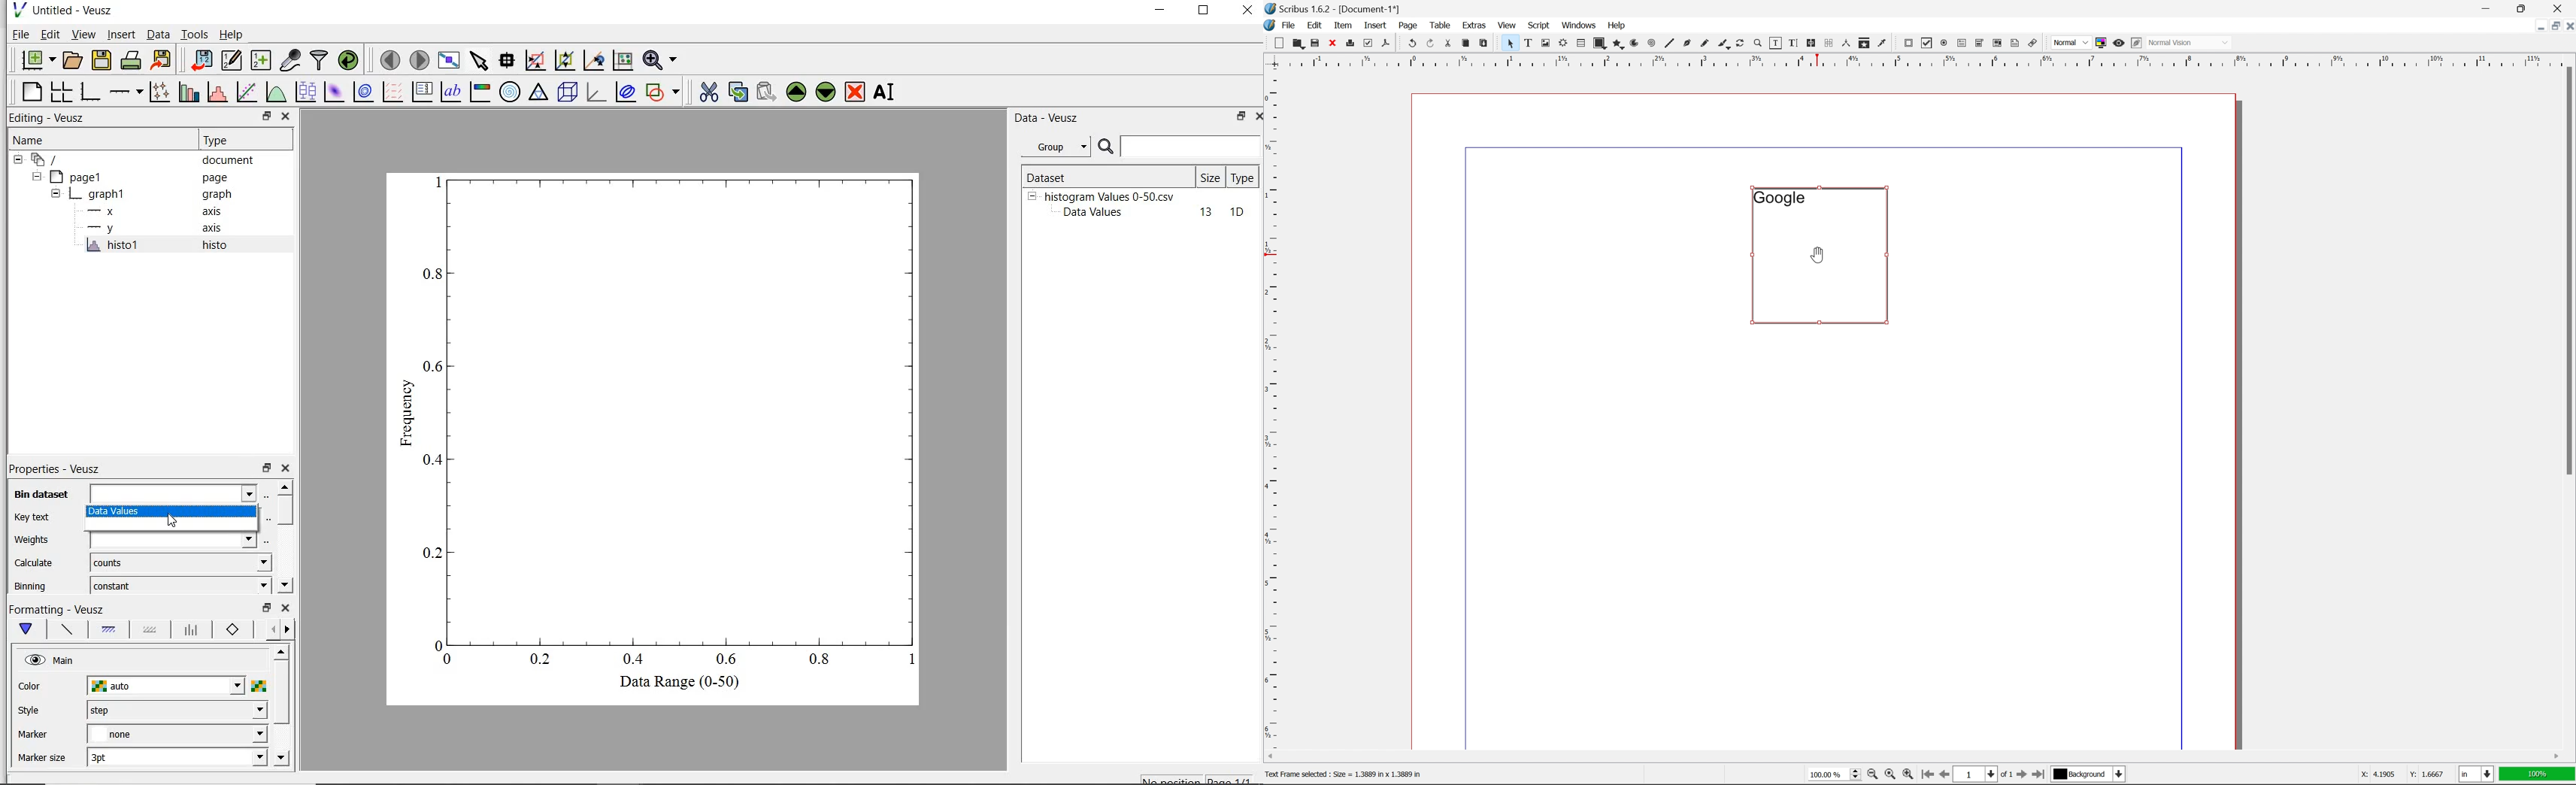 The height and width of the screenshot is (812, 2576). I want to click on arc, so click(1636, 43).